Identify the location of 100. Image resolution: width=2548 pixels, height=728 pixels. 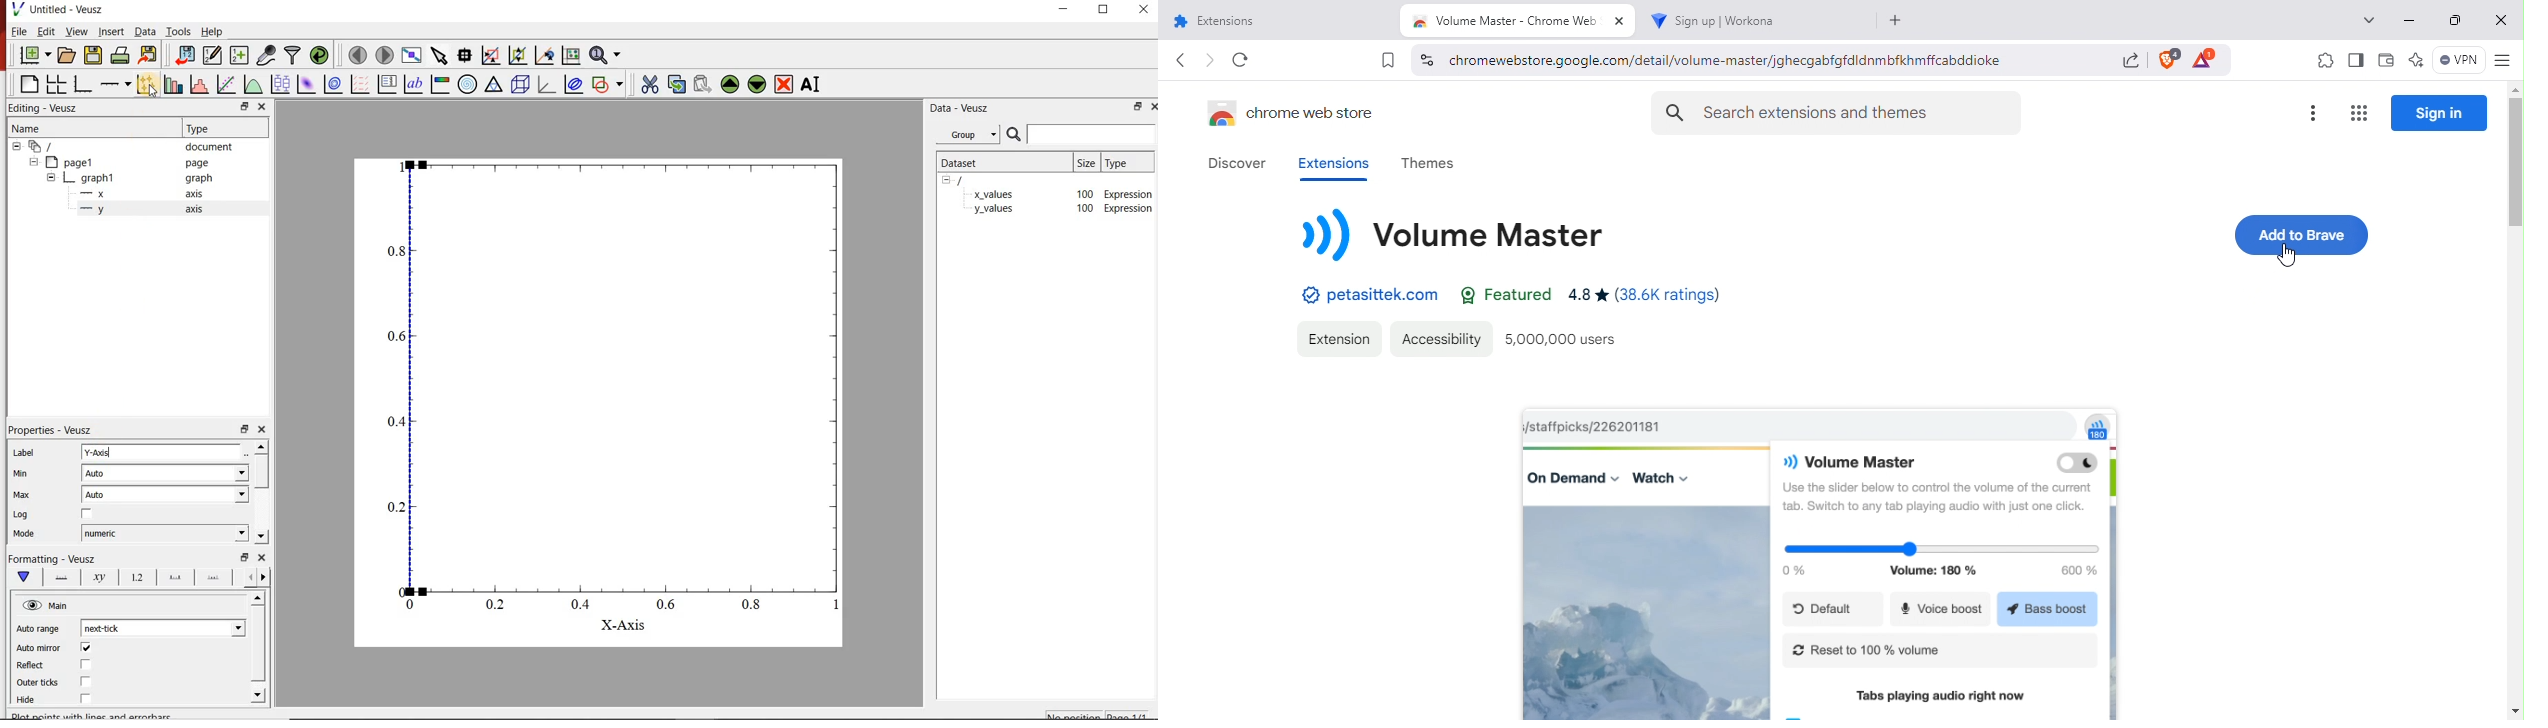
(1084, 210).